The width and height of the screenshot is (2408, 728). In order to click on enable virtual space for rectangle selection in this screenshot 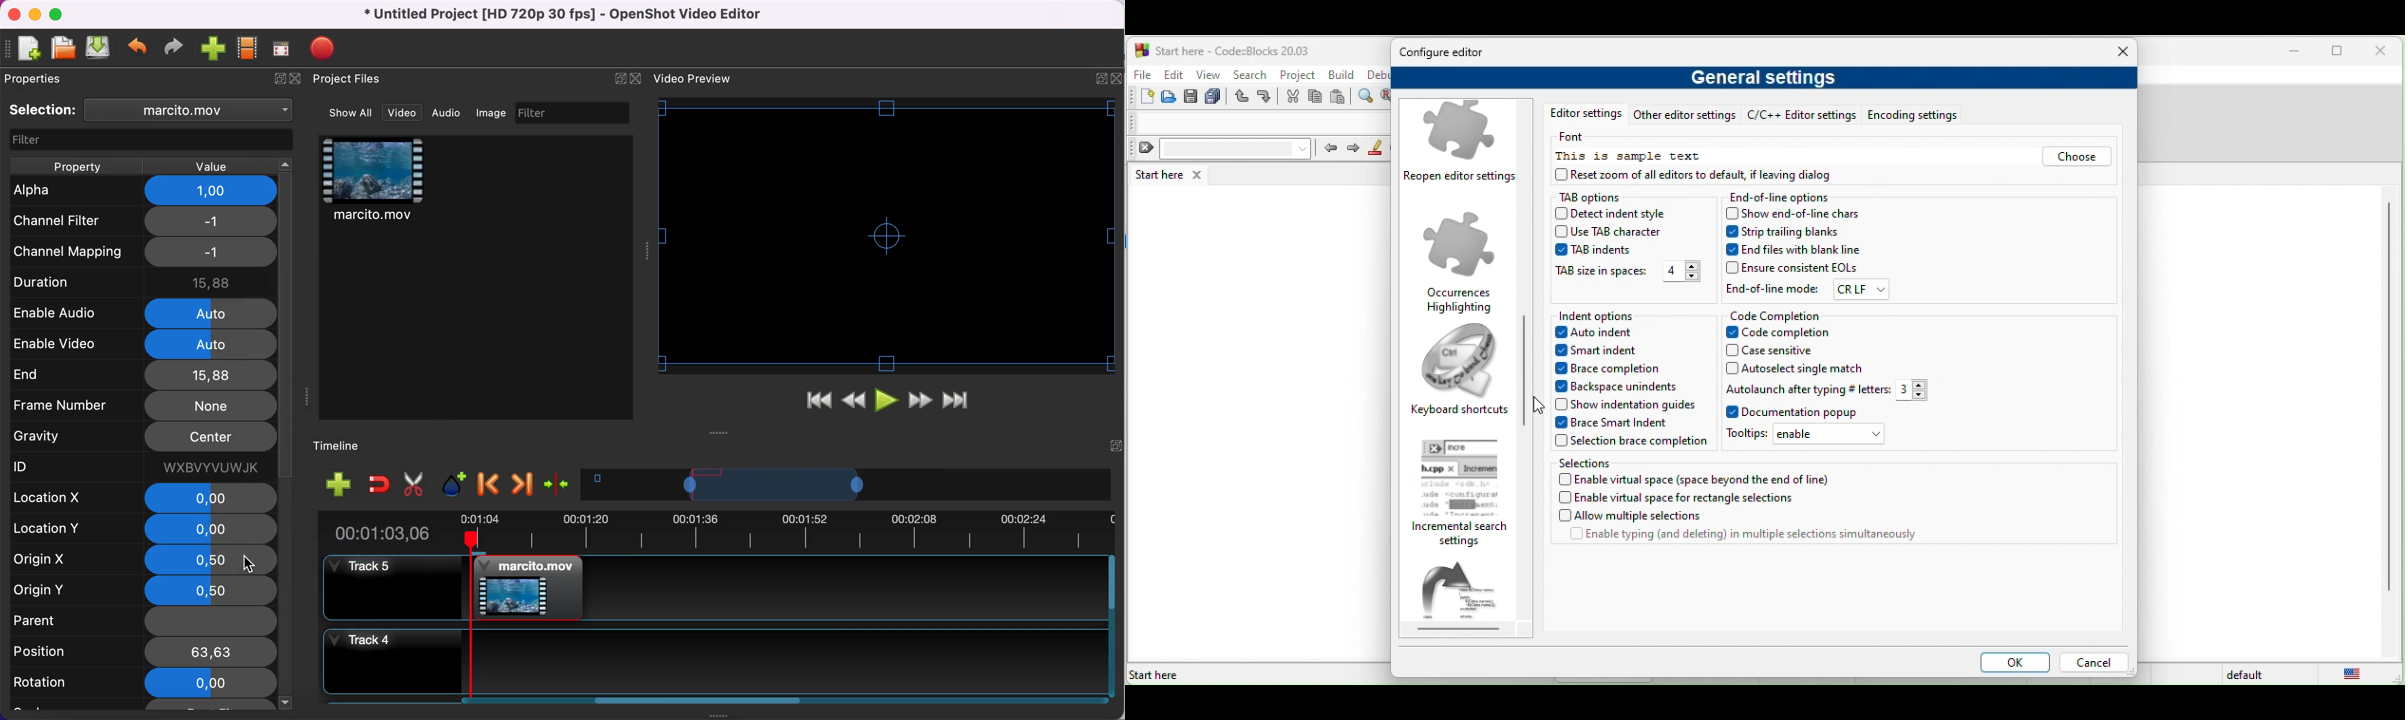, I will do `click(1690, 499)`.